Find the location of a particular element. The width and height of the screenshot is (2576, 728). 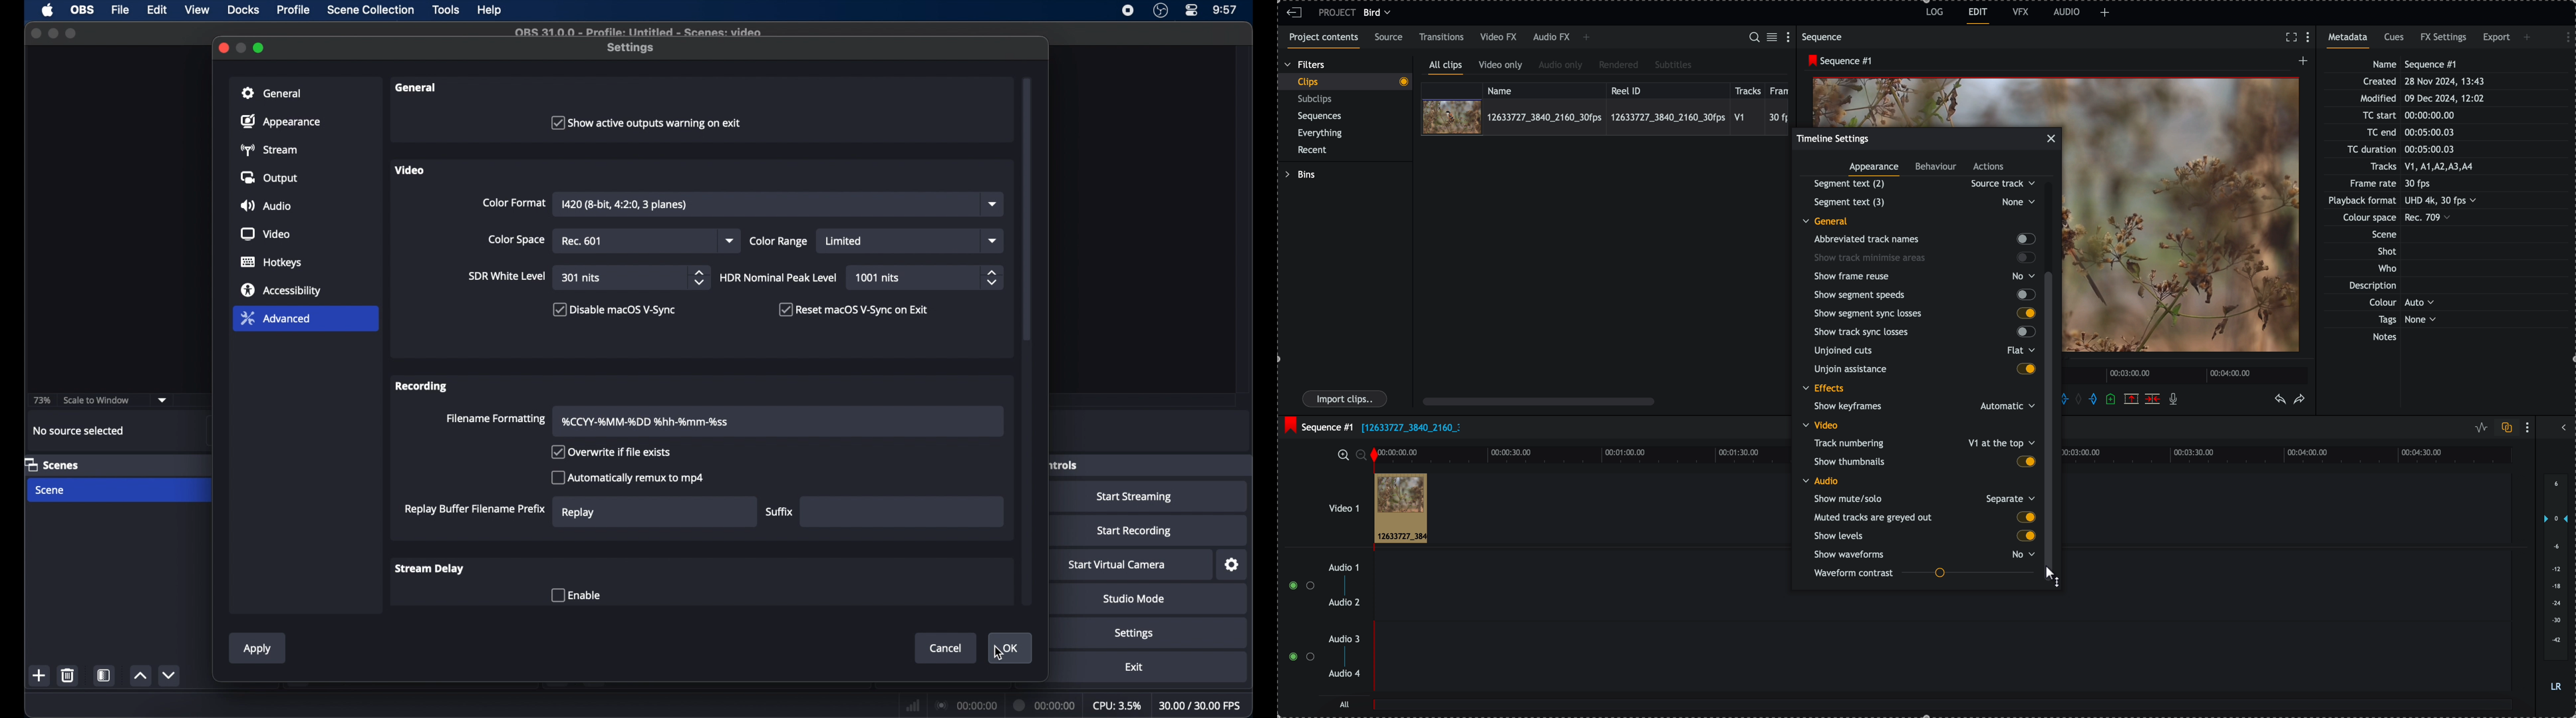

exit is located at coordinates (1133, 667).